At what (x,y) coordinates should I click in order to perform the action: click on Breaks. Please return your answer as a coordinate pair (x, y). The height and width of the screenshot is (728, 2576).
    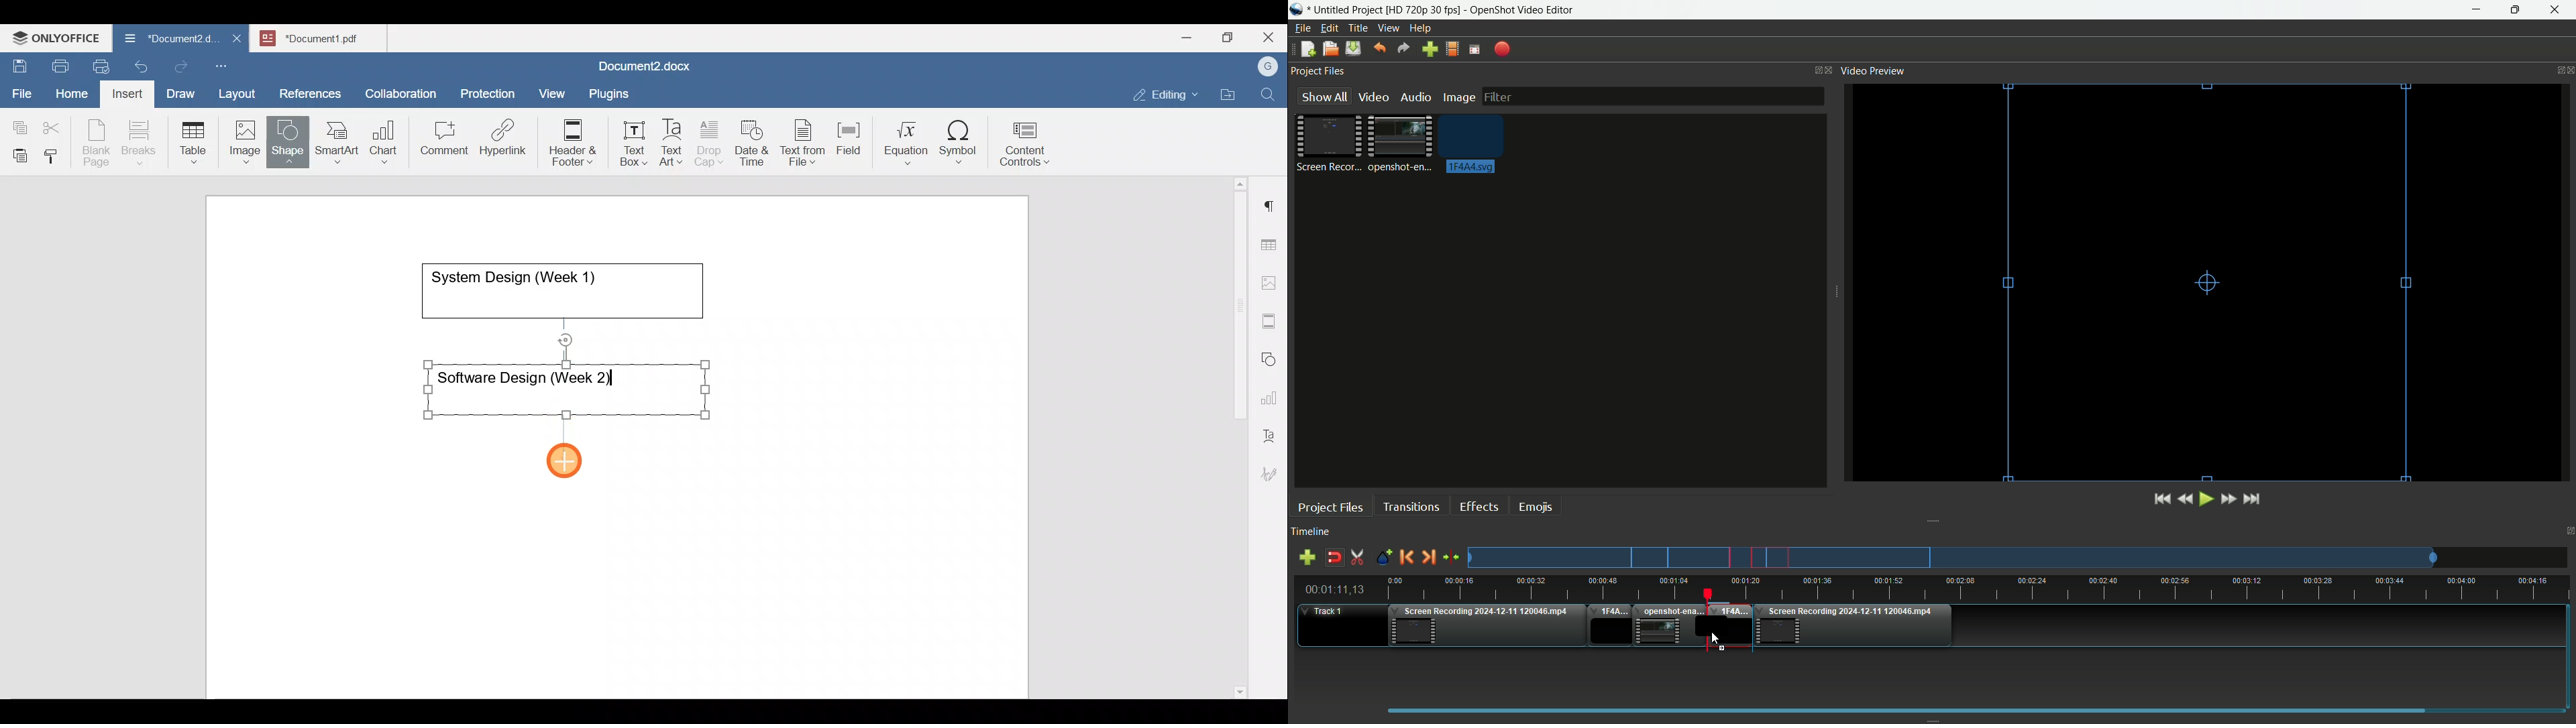
    Looking at the image, I should click on (138, 143).